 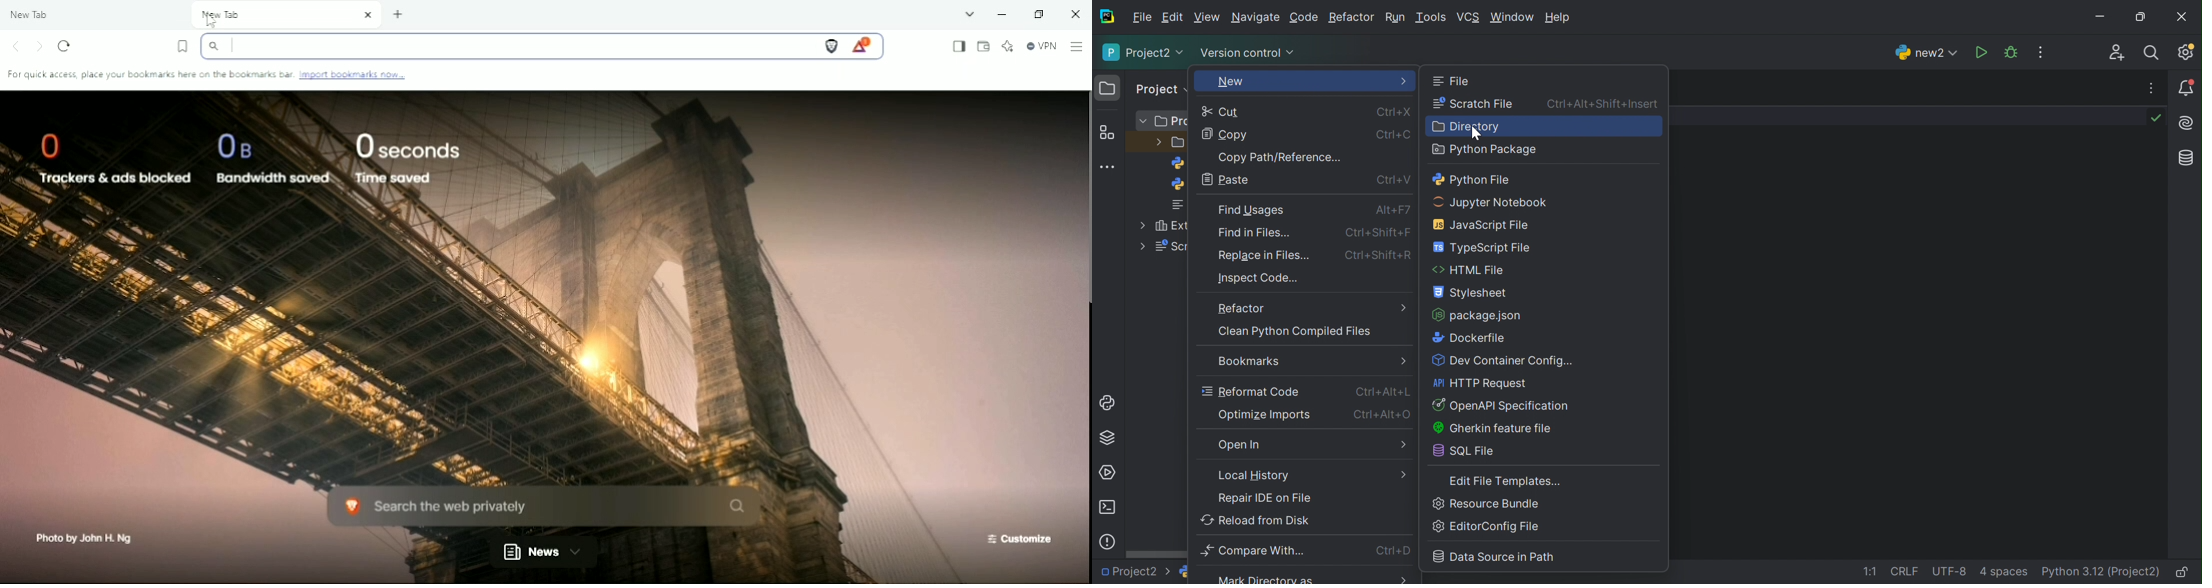 I want to click on python logo, so click(x=1185, y=571).